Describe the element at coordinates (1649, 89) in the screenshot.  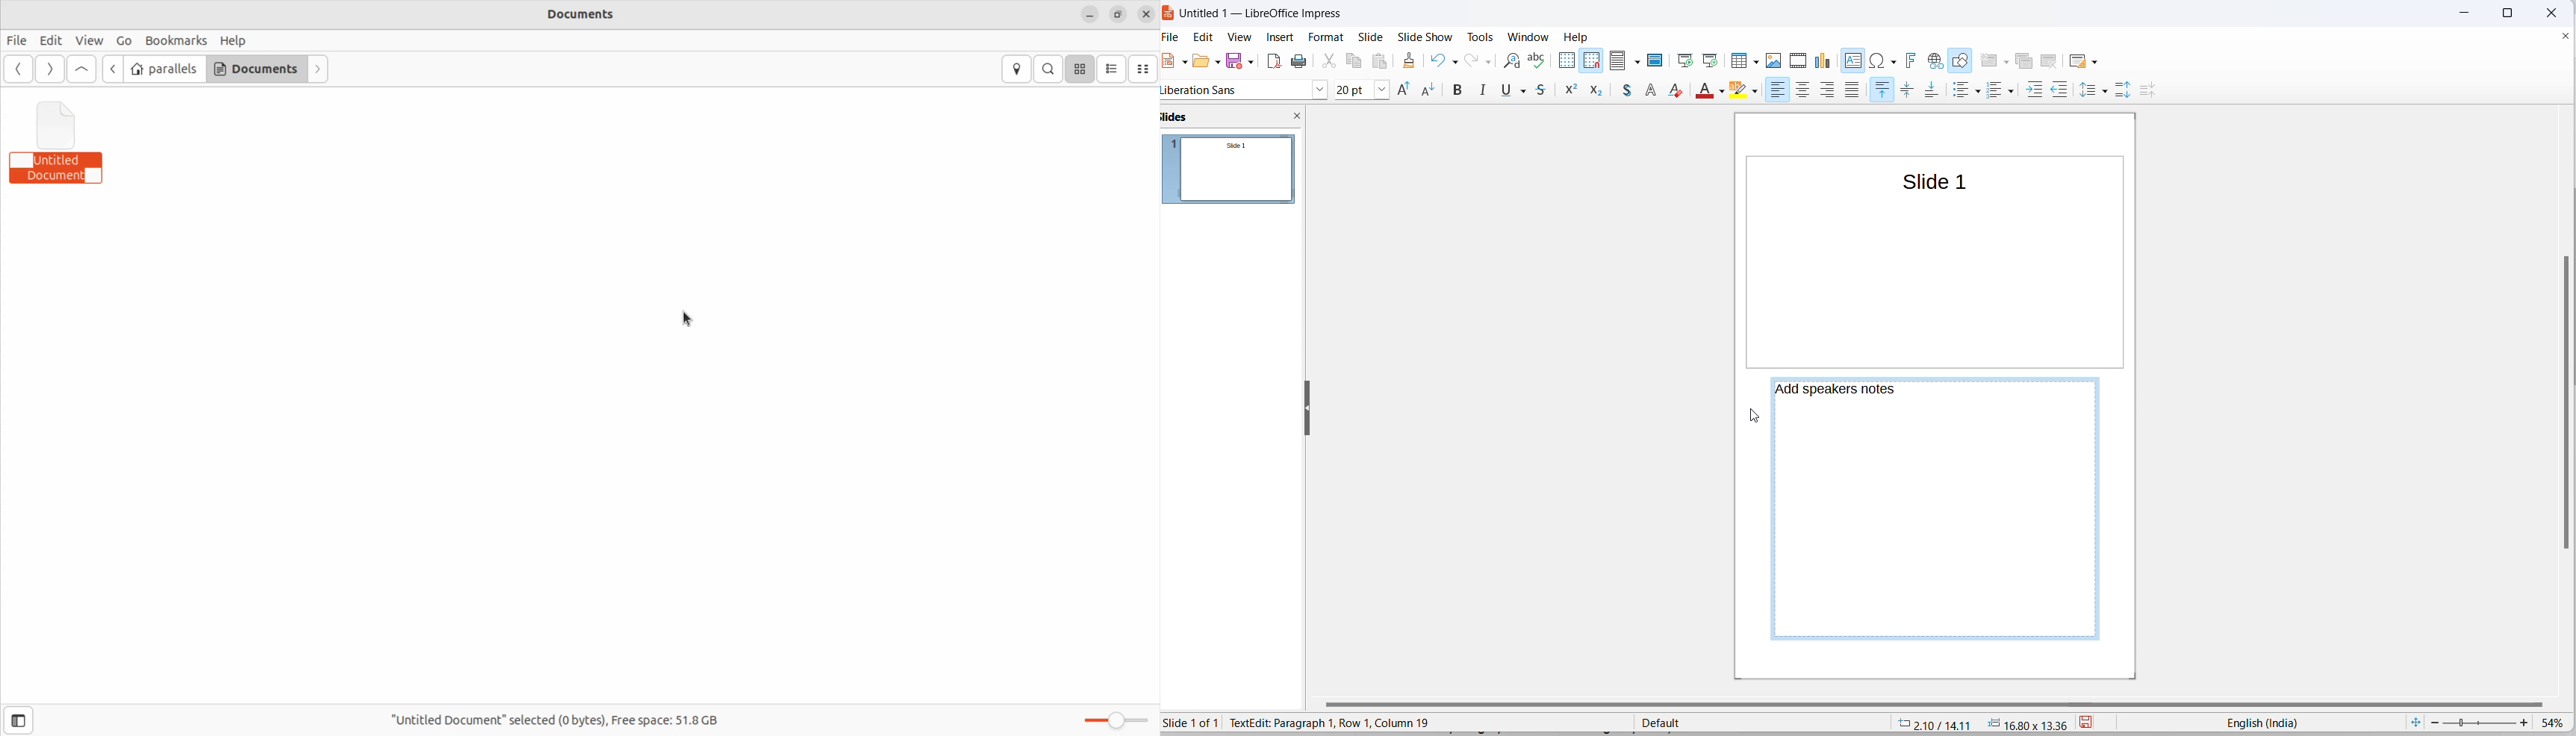
I see `stars` at that location.